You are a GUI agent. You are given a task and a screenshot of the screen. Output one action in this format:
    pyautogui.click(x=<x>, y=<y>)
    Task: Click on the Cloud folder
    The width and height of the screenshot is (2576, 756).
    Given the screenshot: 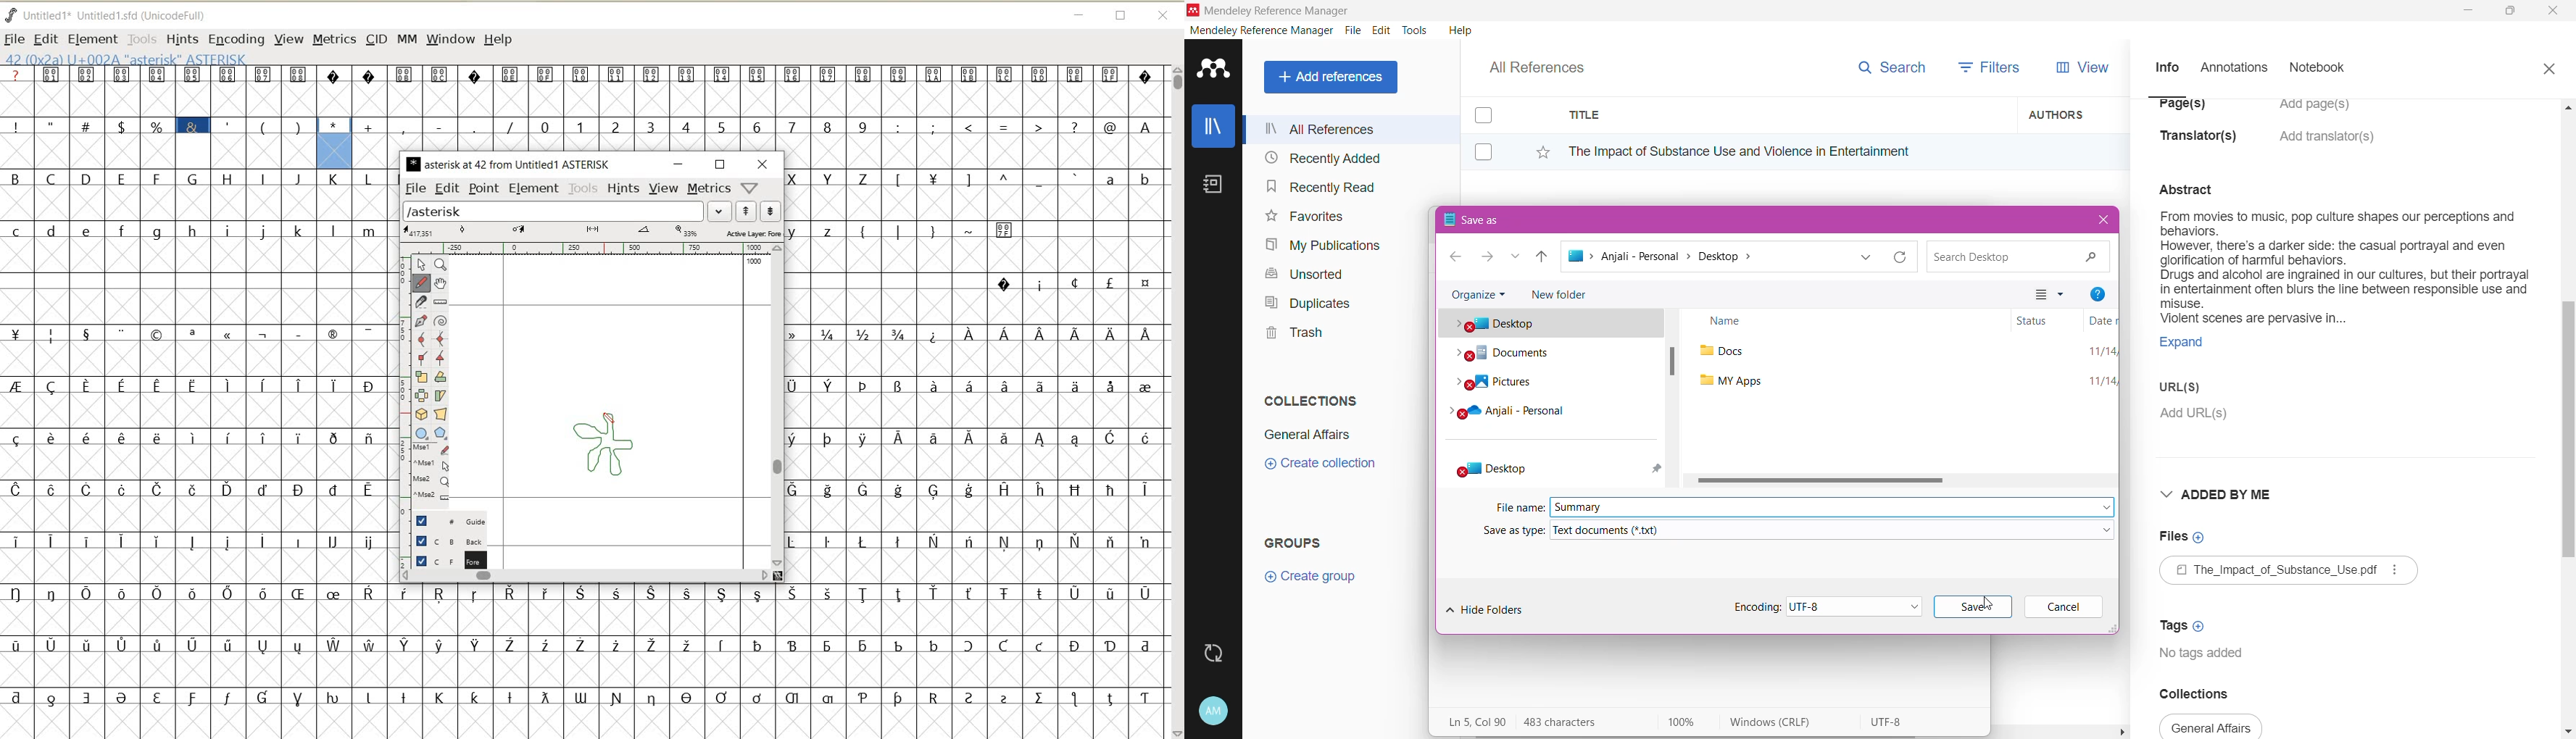 What is the action you would take?
    pyautogui.click(x=1519, y=417)
    